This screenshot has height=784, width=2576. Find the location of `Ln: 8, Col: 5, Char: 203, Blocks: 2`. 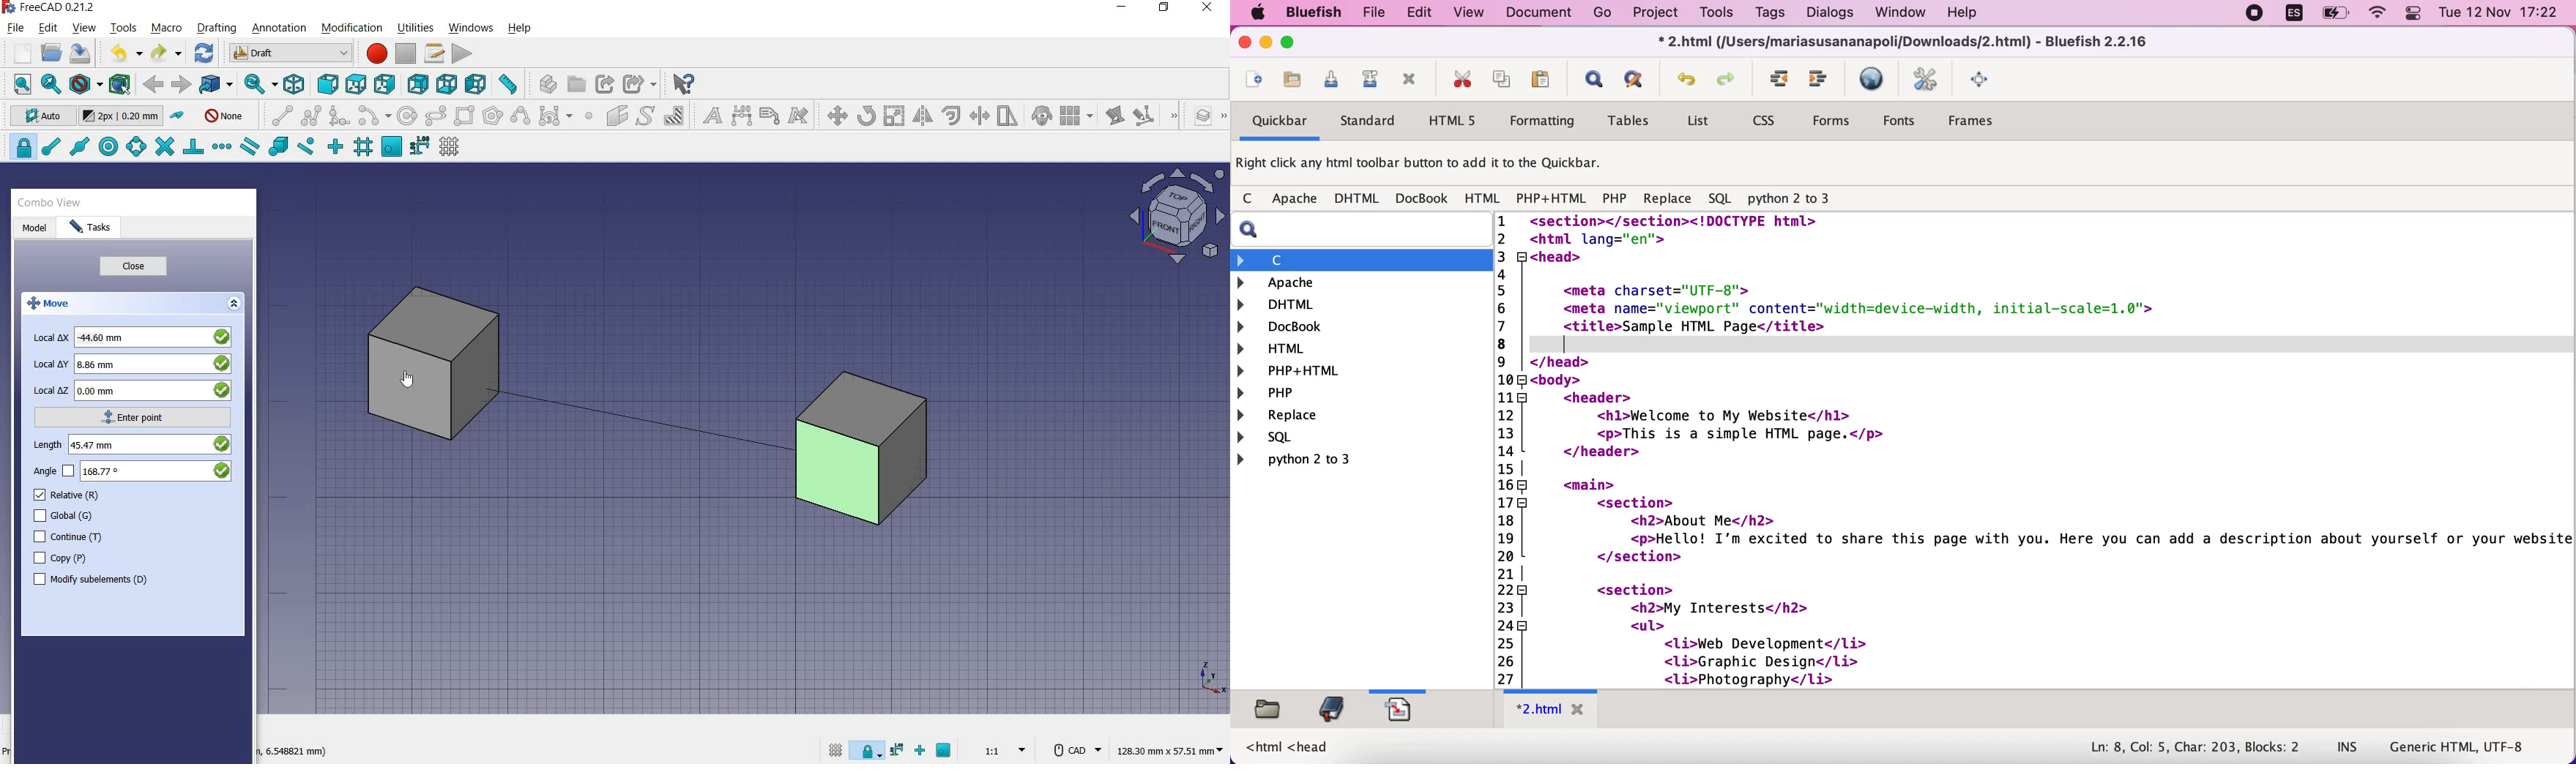

Ln: 8, Col: 5, Char: 203, Blocks: 2 is located at coordinates (2192, 746).